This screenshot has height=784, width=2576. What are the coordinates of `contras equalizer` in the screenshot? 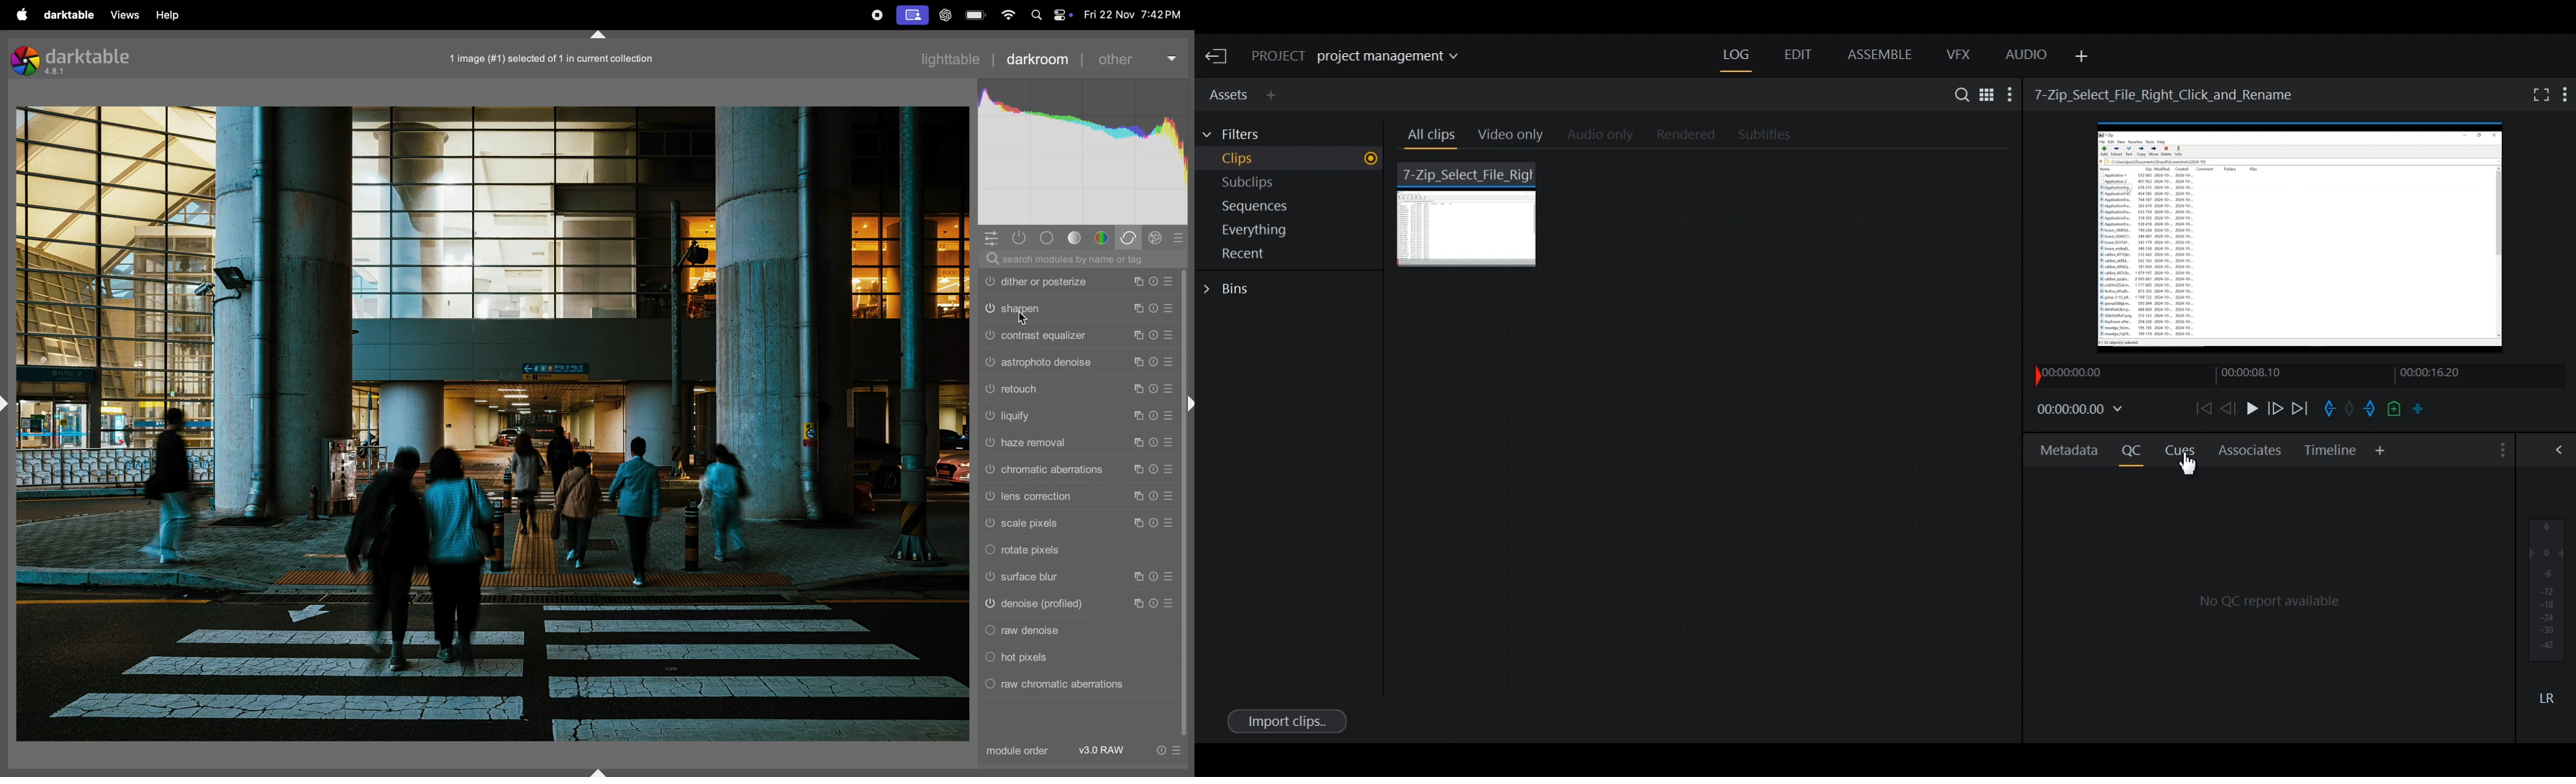 It's located at (1078, 336).